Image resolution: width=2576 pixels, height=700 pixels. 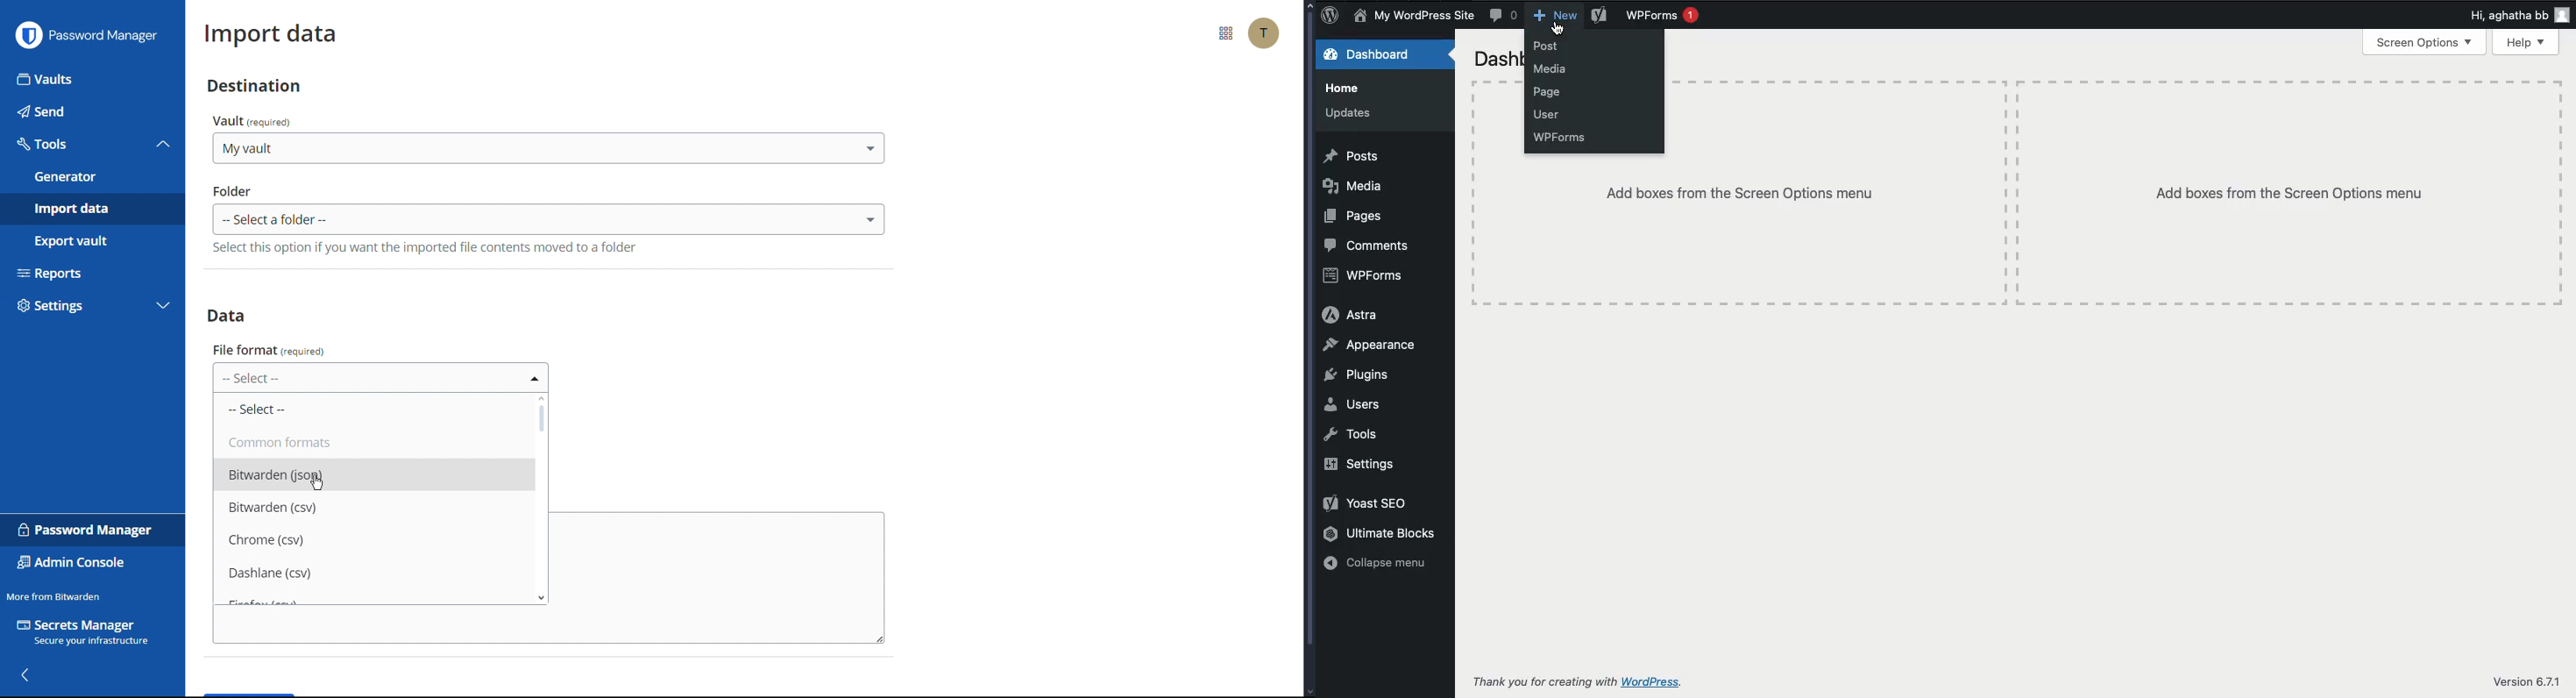 I want to click on collapse tools, so click(x=163, y=143).